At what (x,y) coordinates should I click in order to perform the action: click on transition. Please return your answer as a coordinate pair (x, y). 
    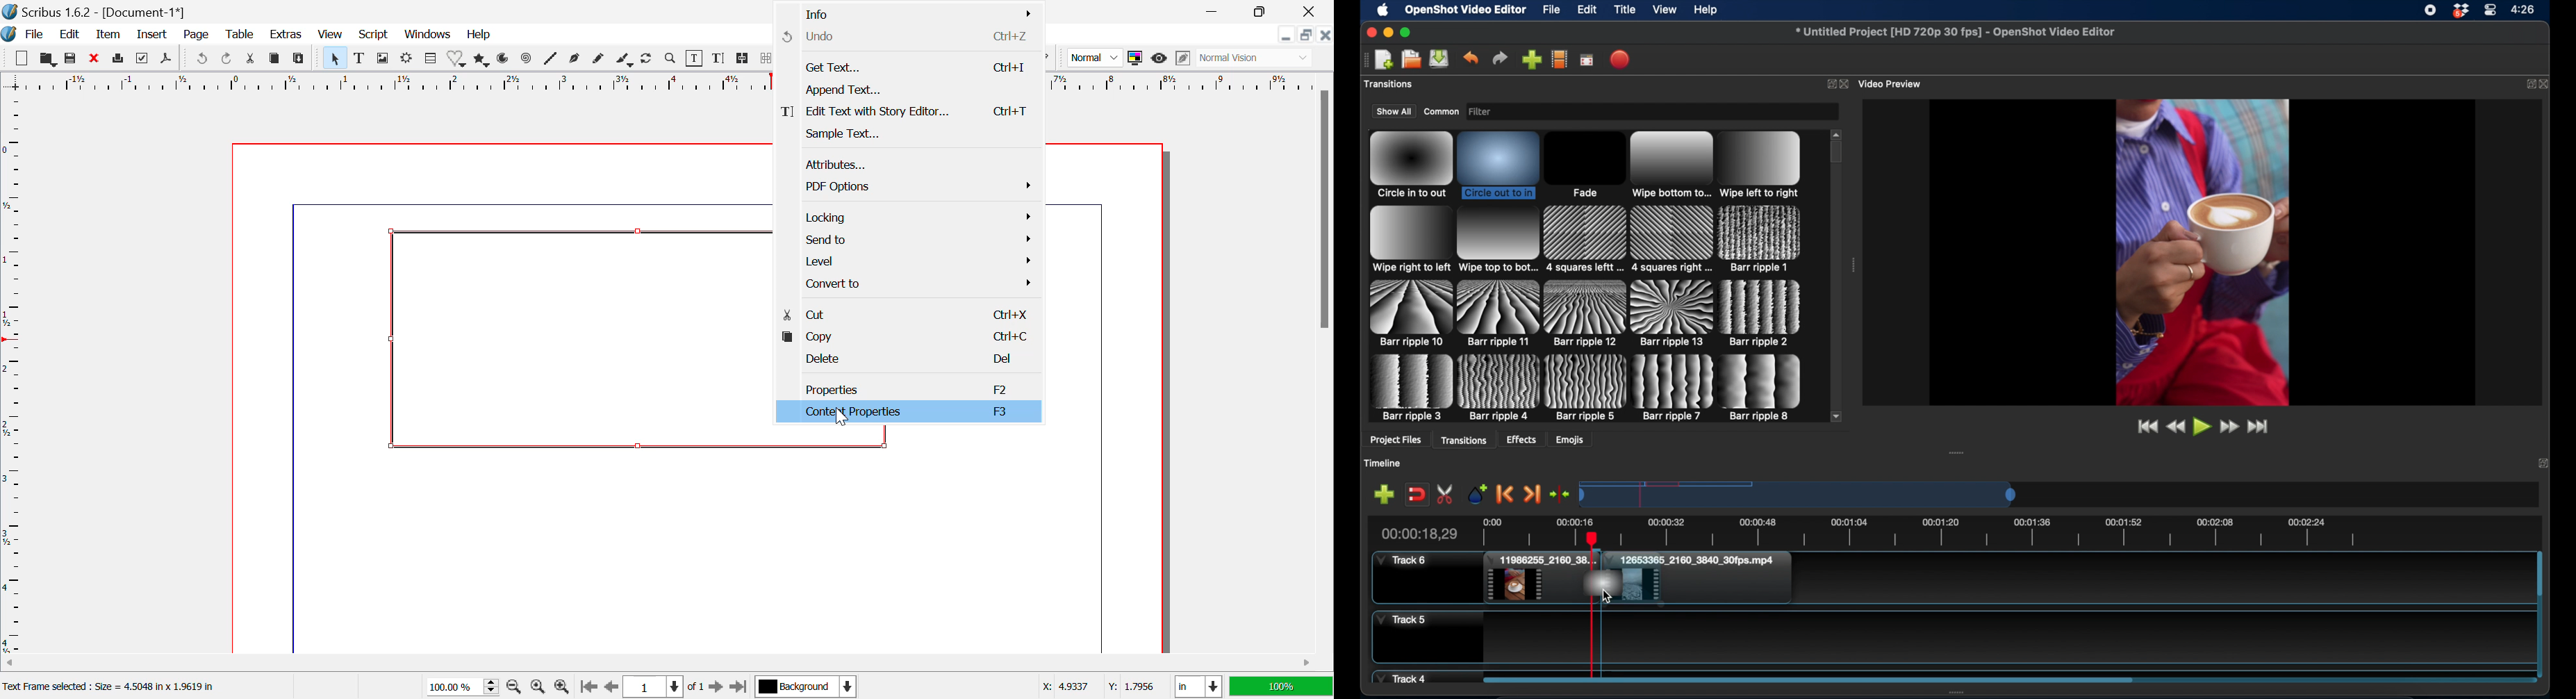
    Looking at the image, I should click on (1673, 314).